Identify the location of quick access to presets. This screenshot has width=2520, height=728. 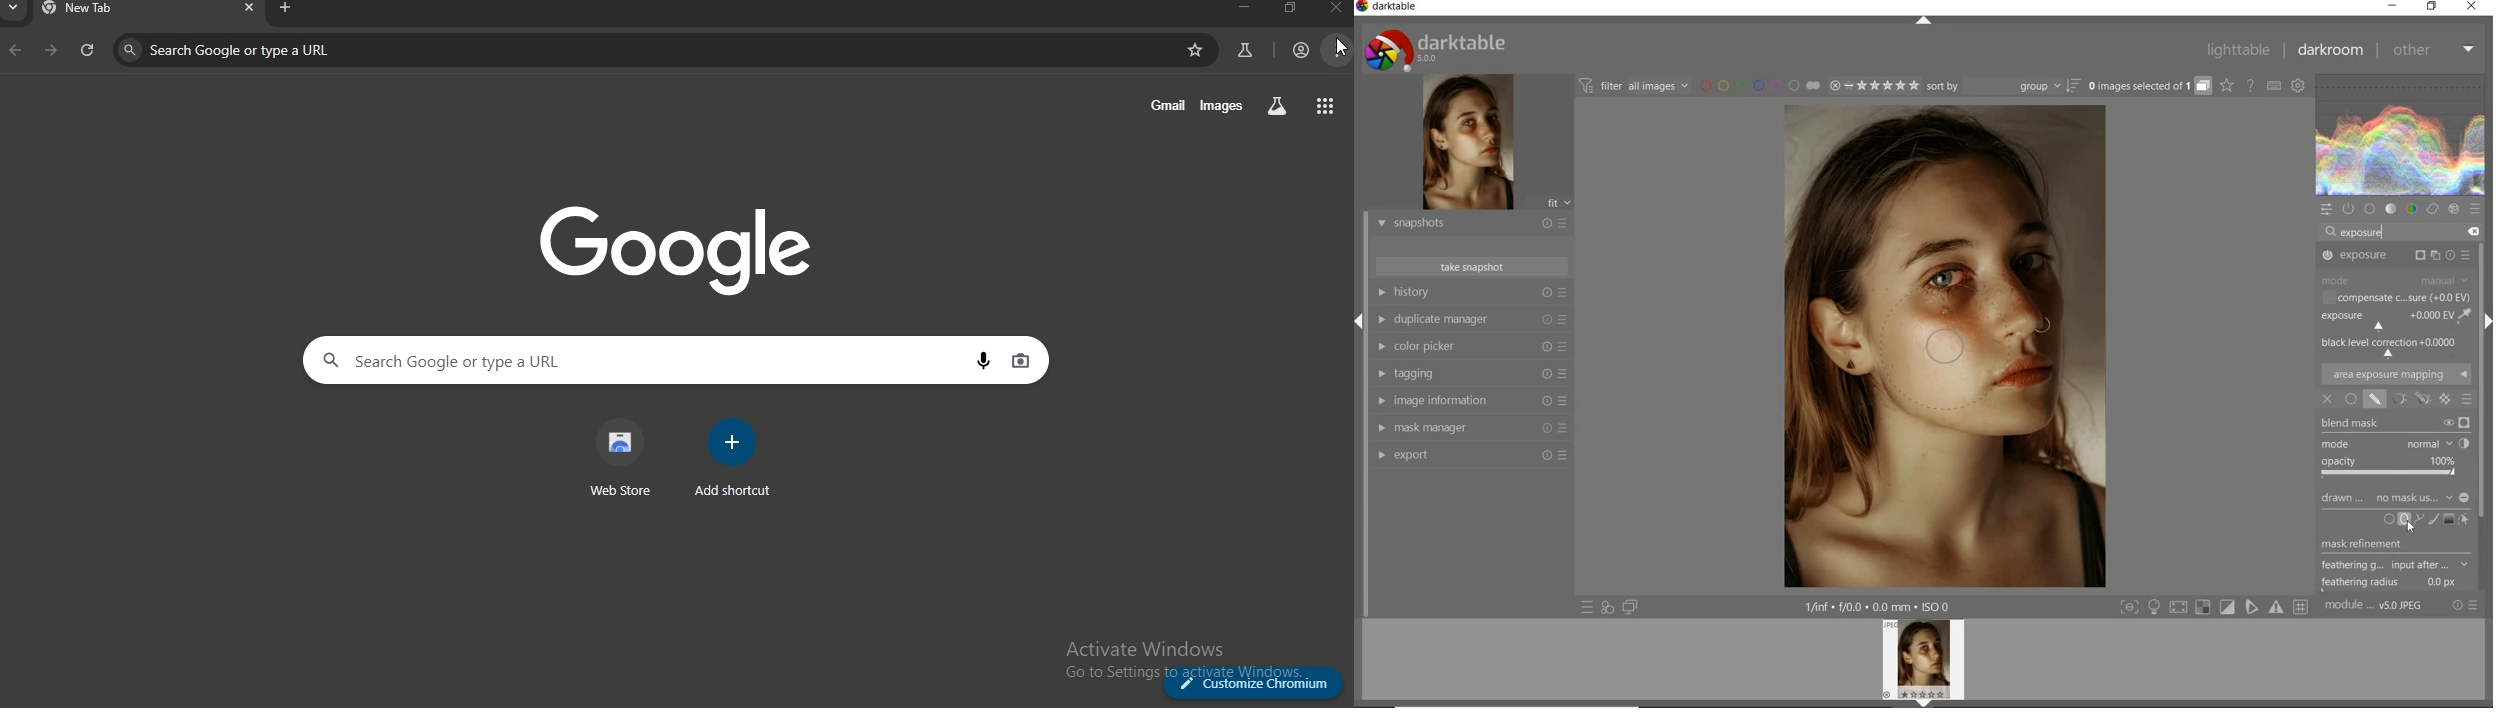
(1588, 607).